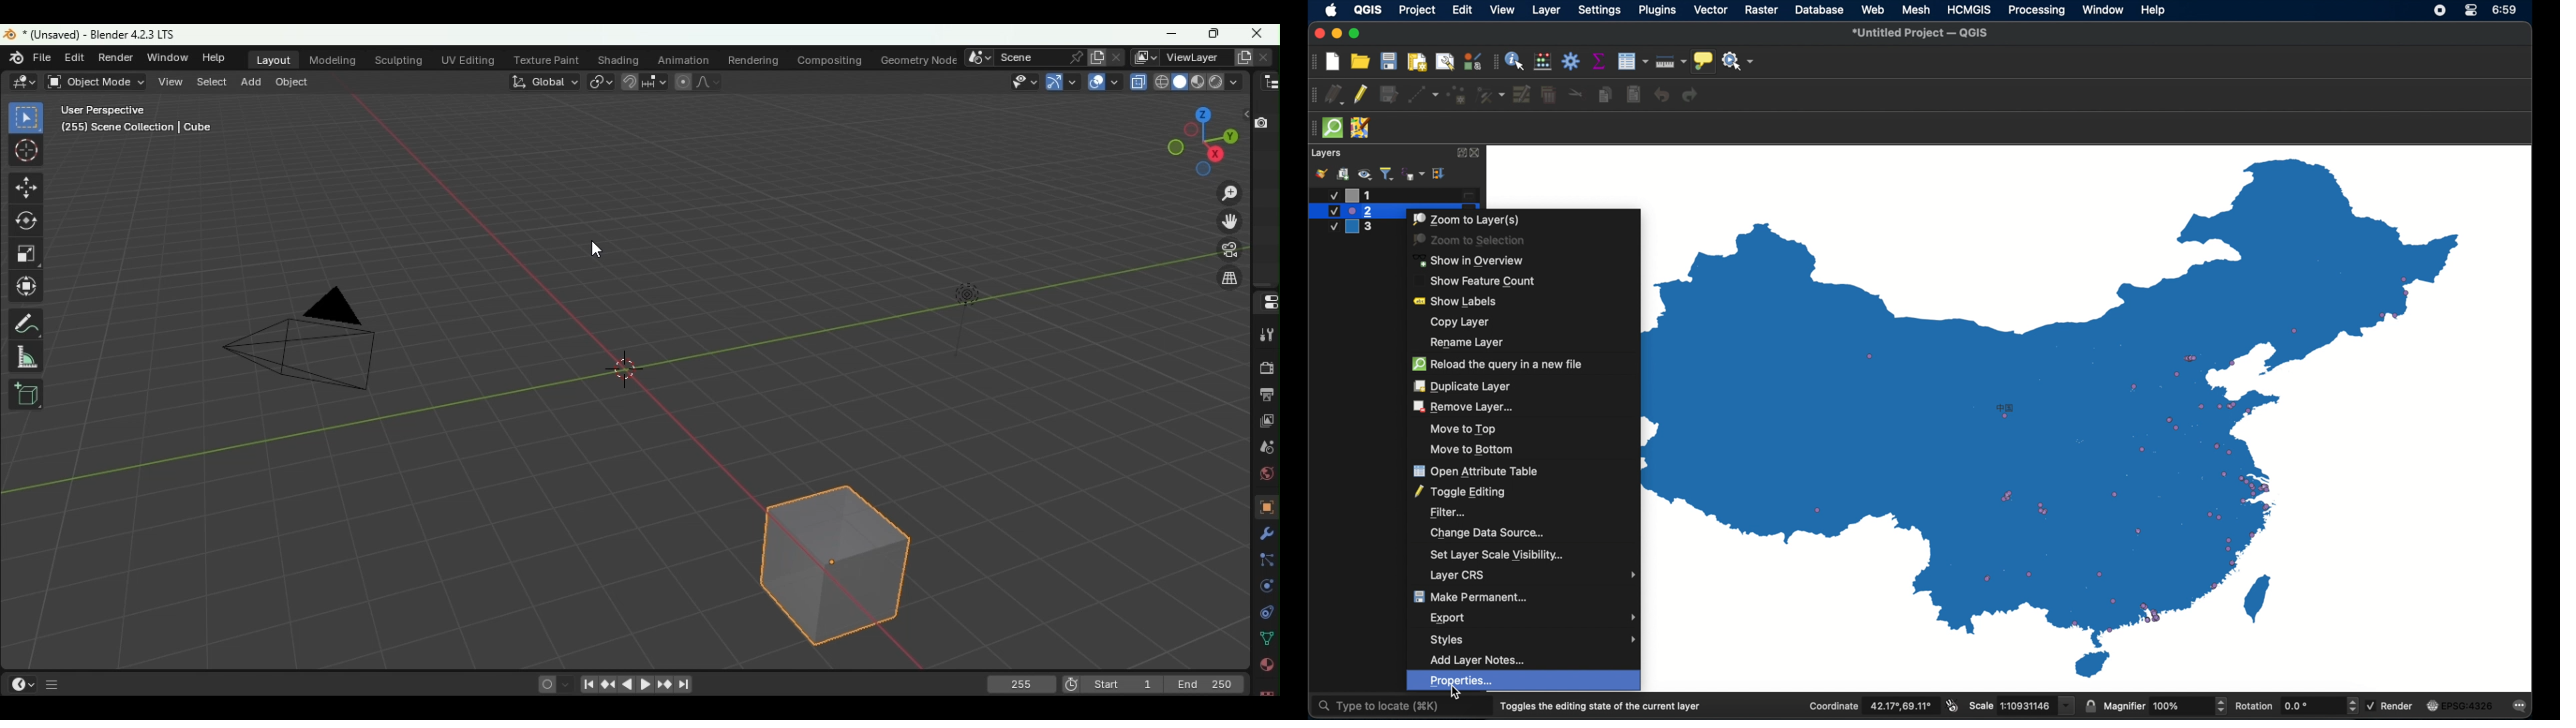  Describe the element at coordinates (589, 685) in the screenshot. I see `Jump to first/last frame in frame range` at that location.